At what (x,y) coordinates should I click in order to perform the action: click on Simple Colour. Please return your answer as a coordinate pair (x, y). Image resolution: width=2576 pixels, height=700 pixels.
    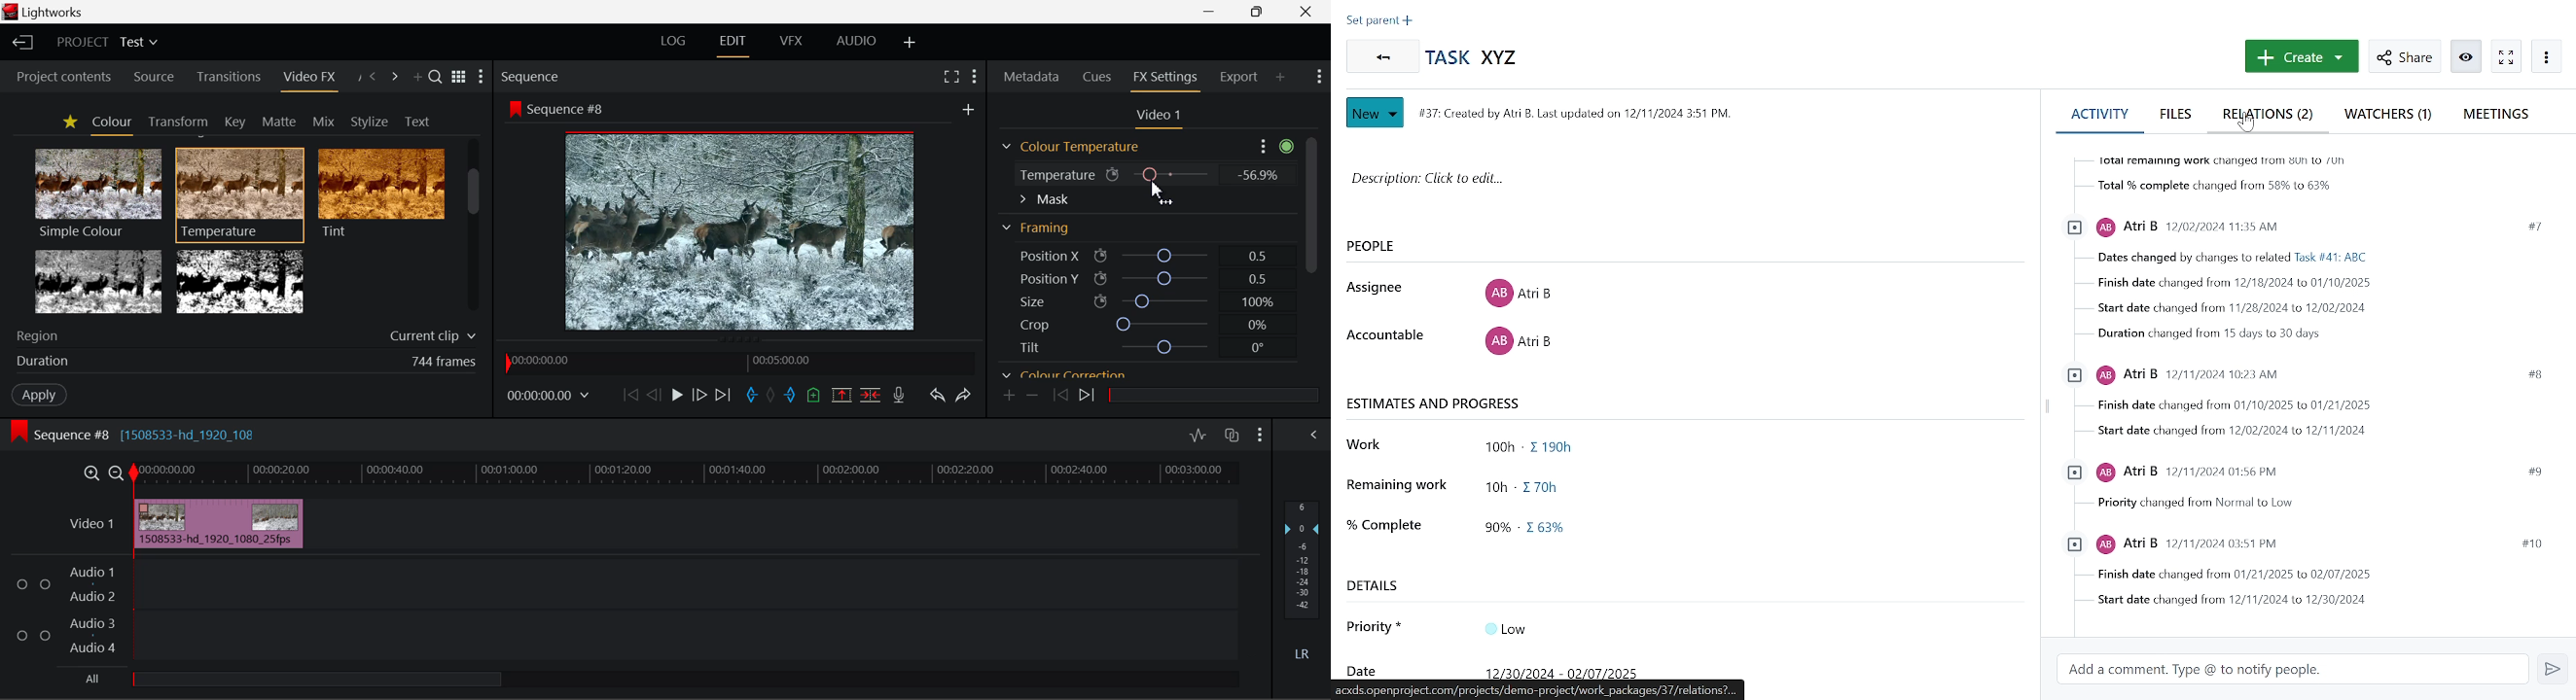
    Looking at the image, I should click on (97, 193).